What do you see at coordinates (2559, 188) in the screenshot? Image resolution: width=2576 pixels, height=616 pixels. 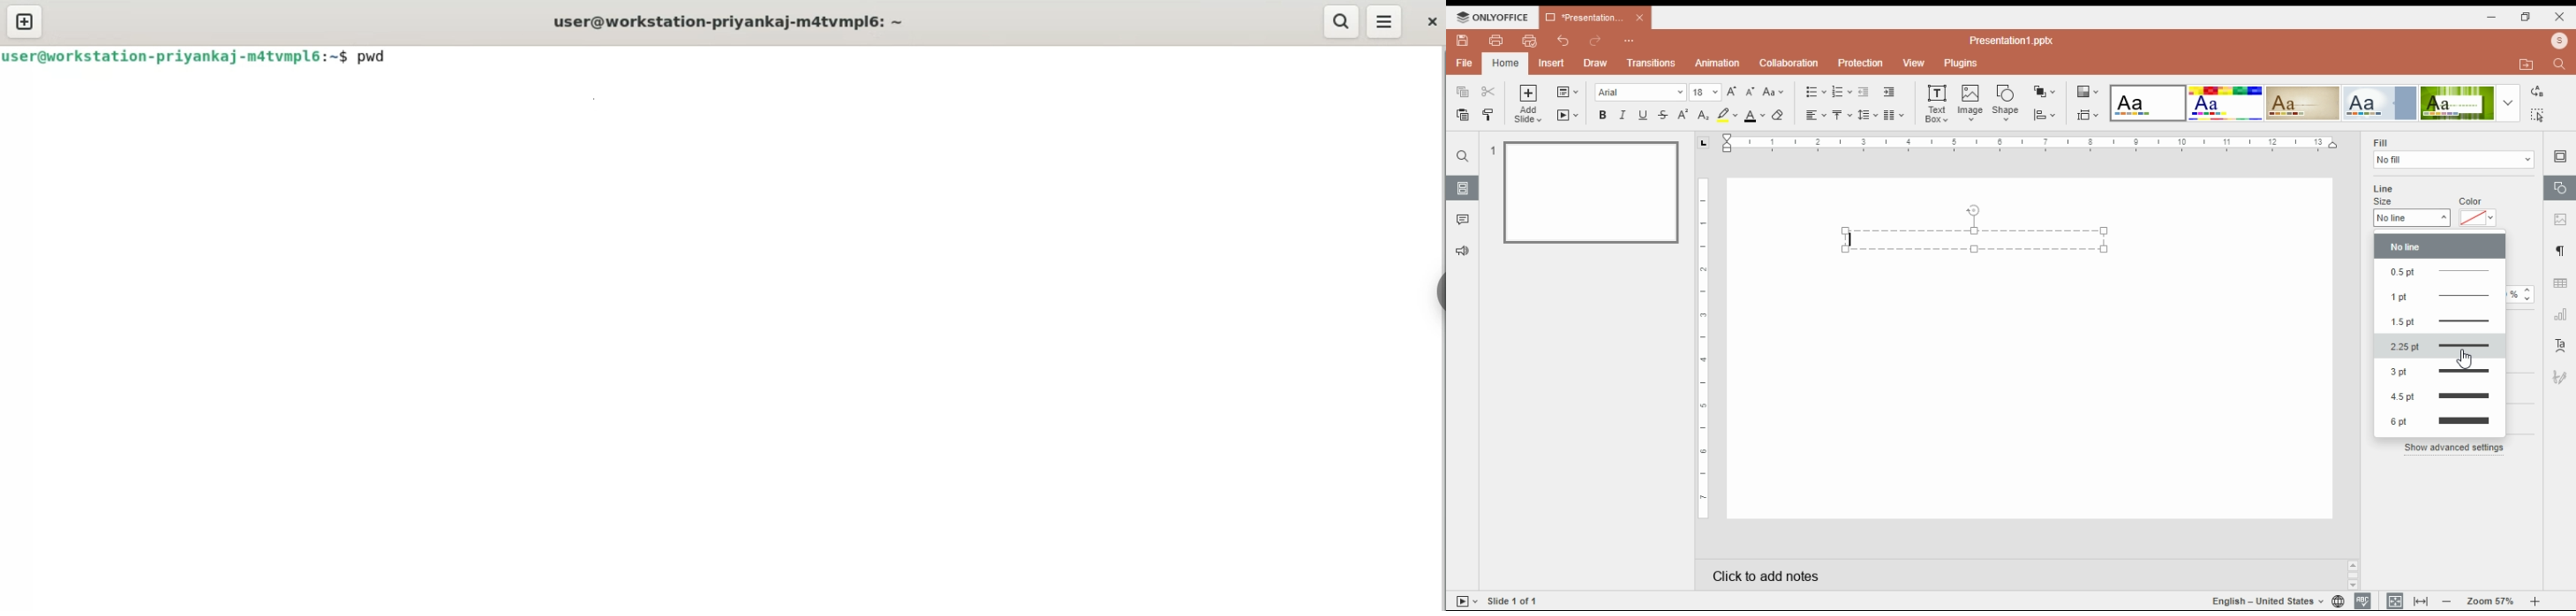 I see `shape settings` at bounding box center [2559, 188].